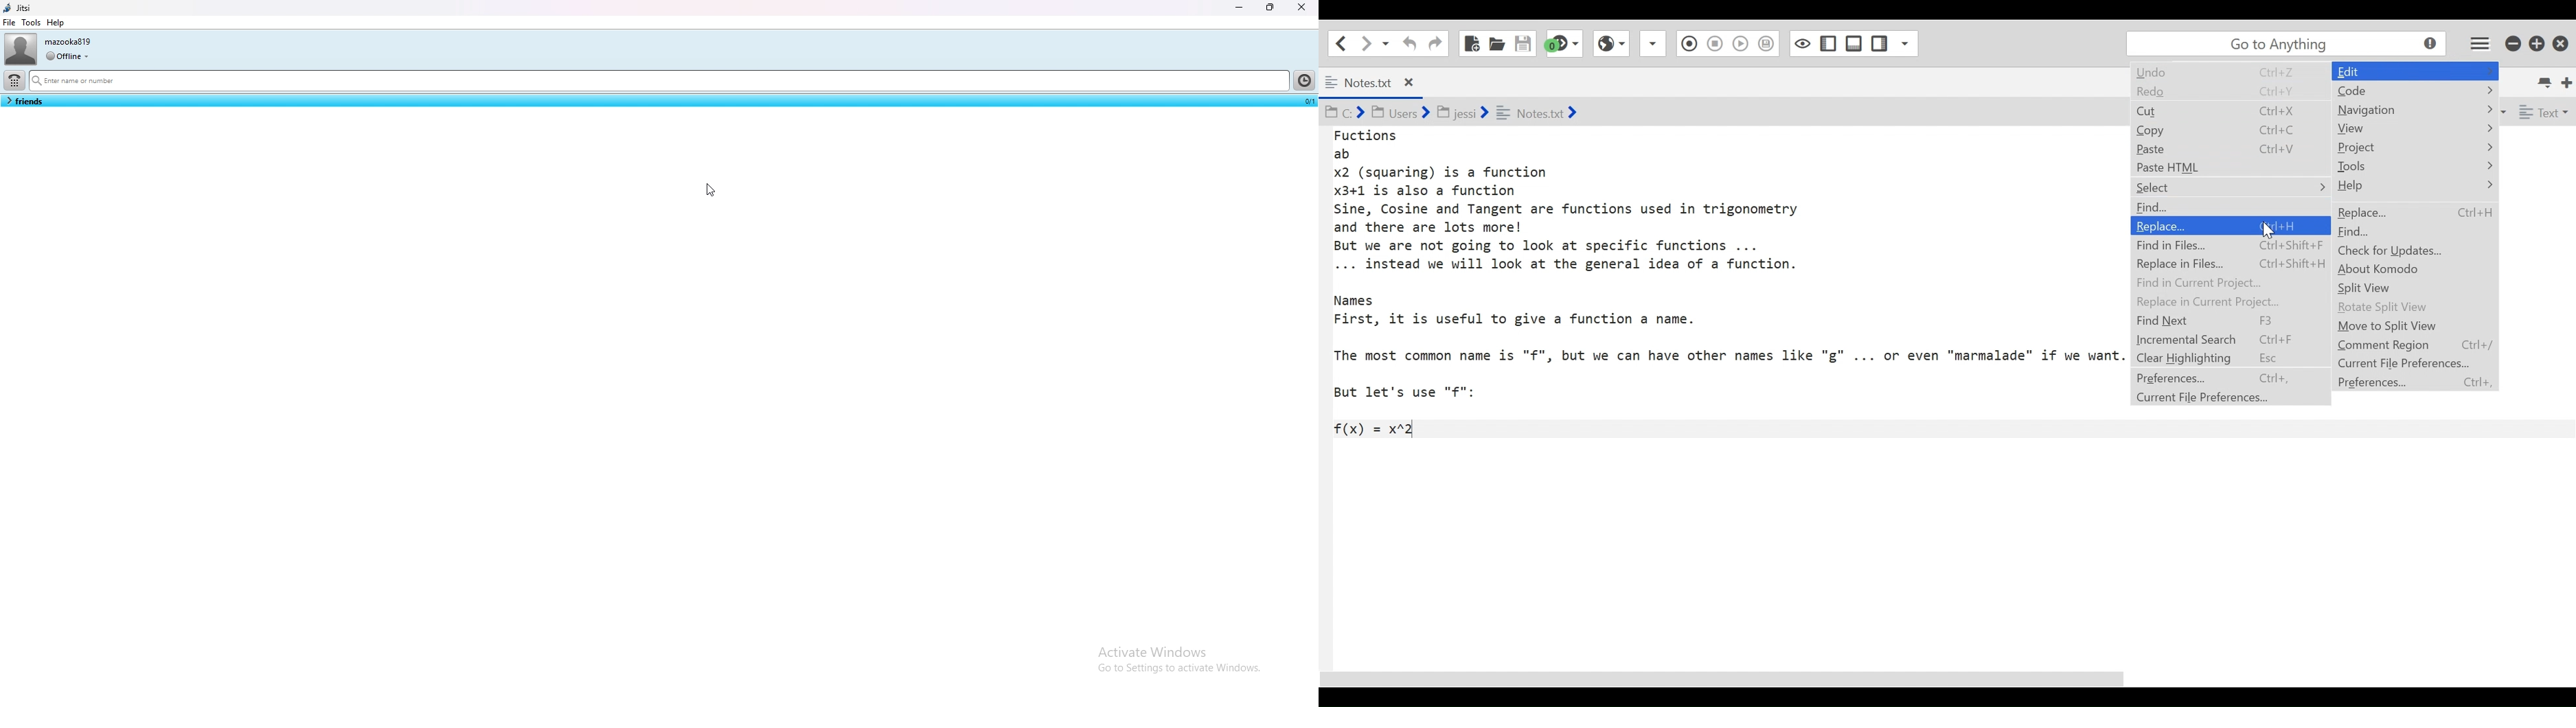 The width and height of the screenshot is (2576, 728). What do you see at coordinates (2415, 363) in the screenshot?
I see `Current File Preferences...` at bounding box center [2415, 363].